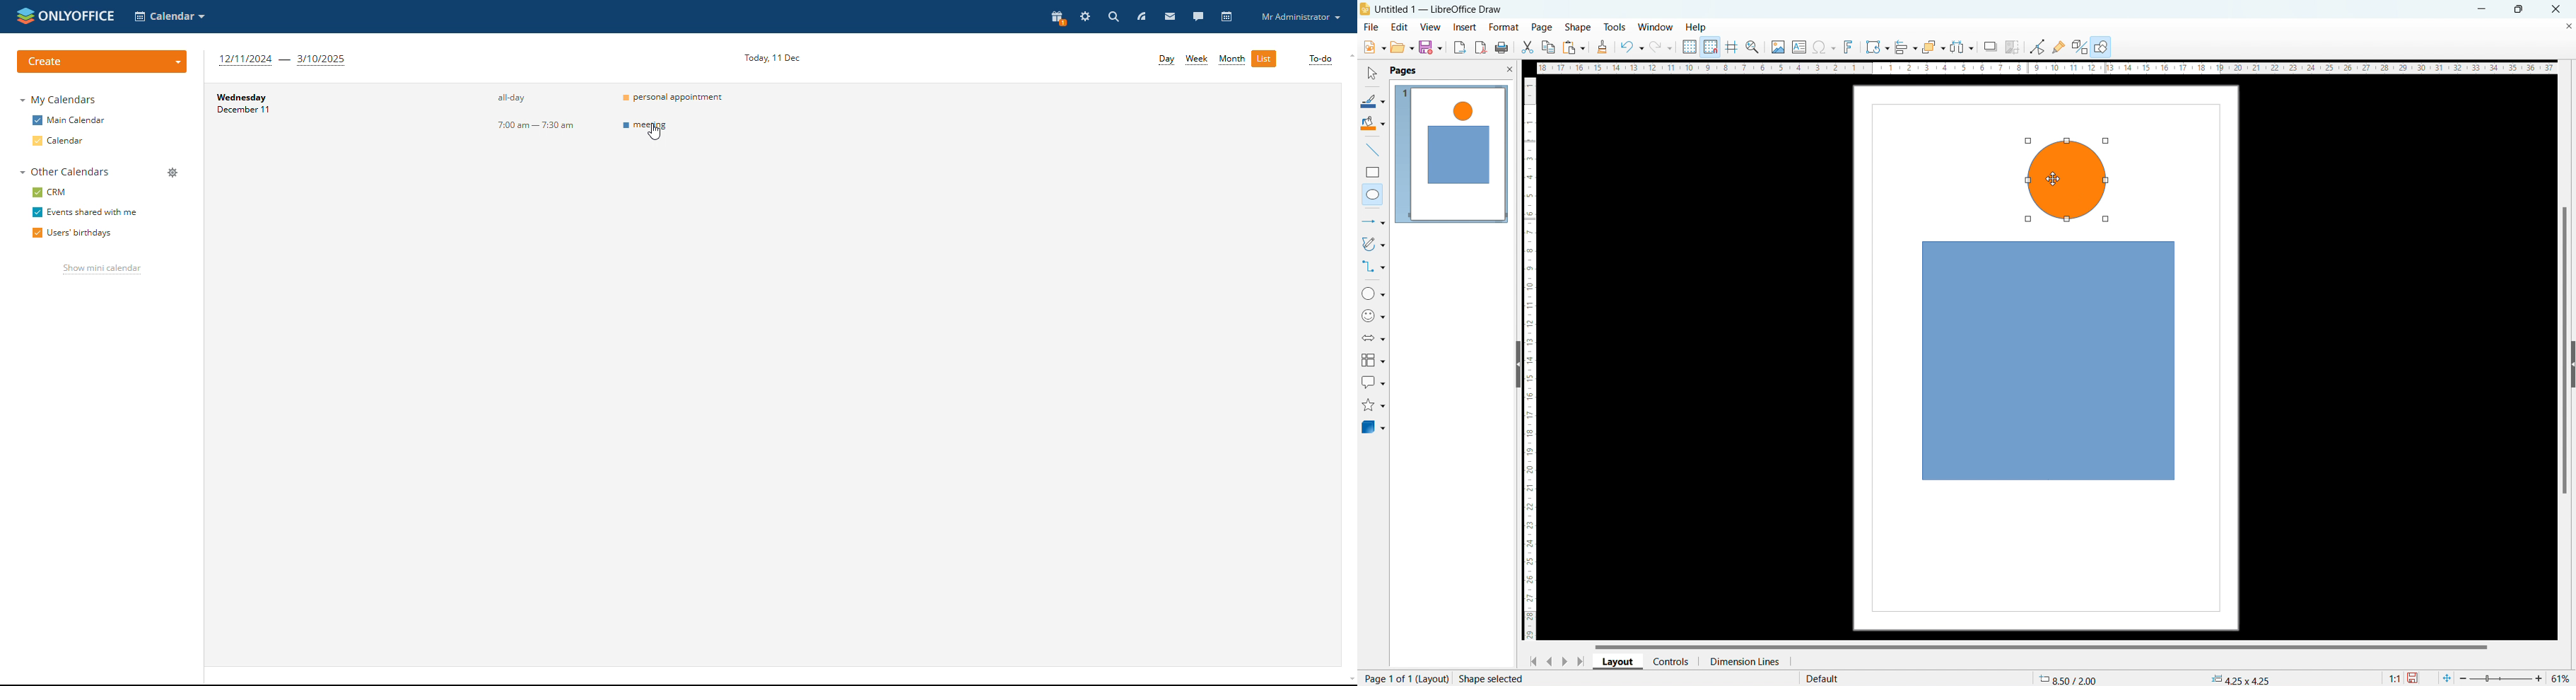 The height and width of the screenshot is (700, 2576). What do you see at coordinates (2059, 46) in the screenshot?
I see `show gluepoint functions` at bounding box center [2059, 46].